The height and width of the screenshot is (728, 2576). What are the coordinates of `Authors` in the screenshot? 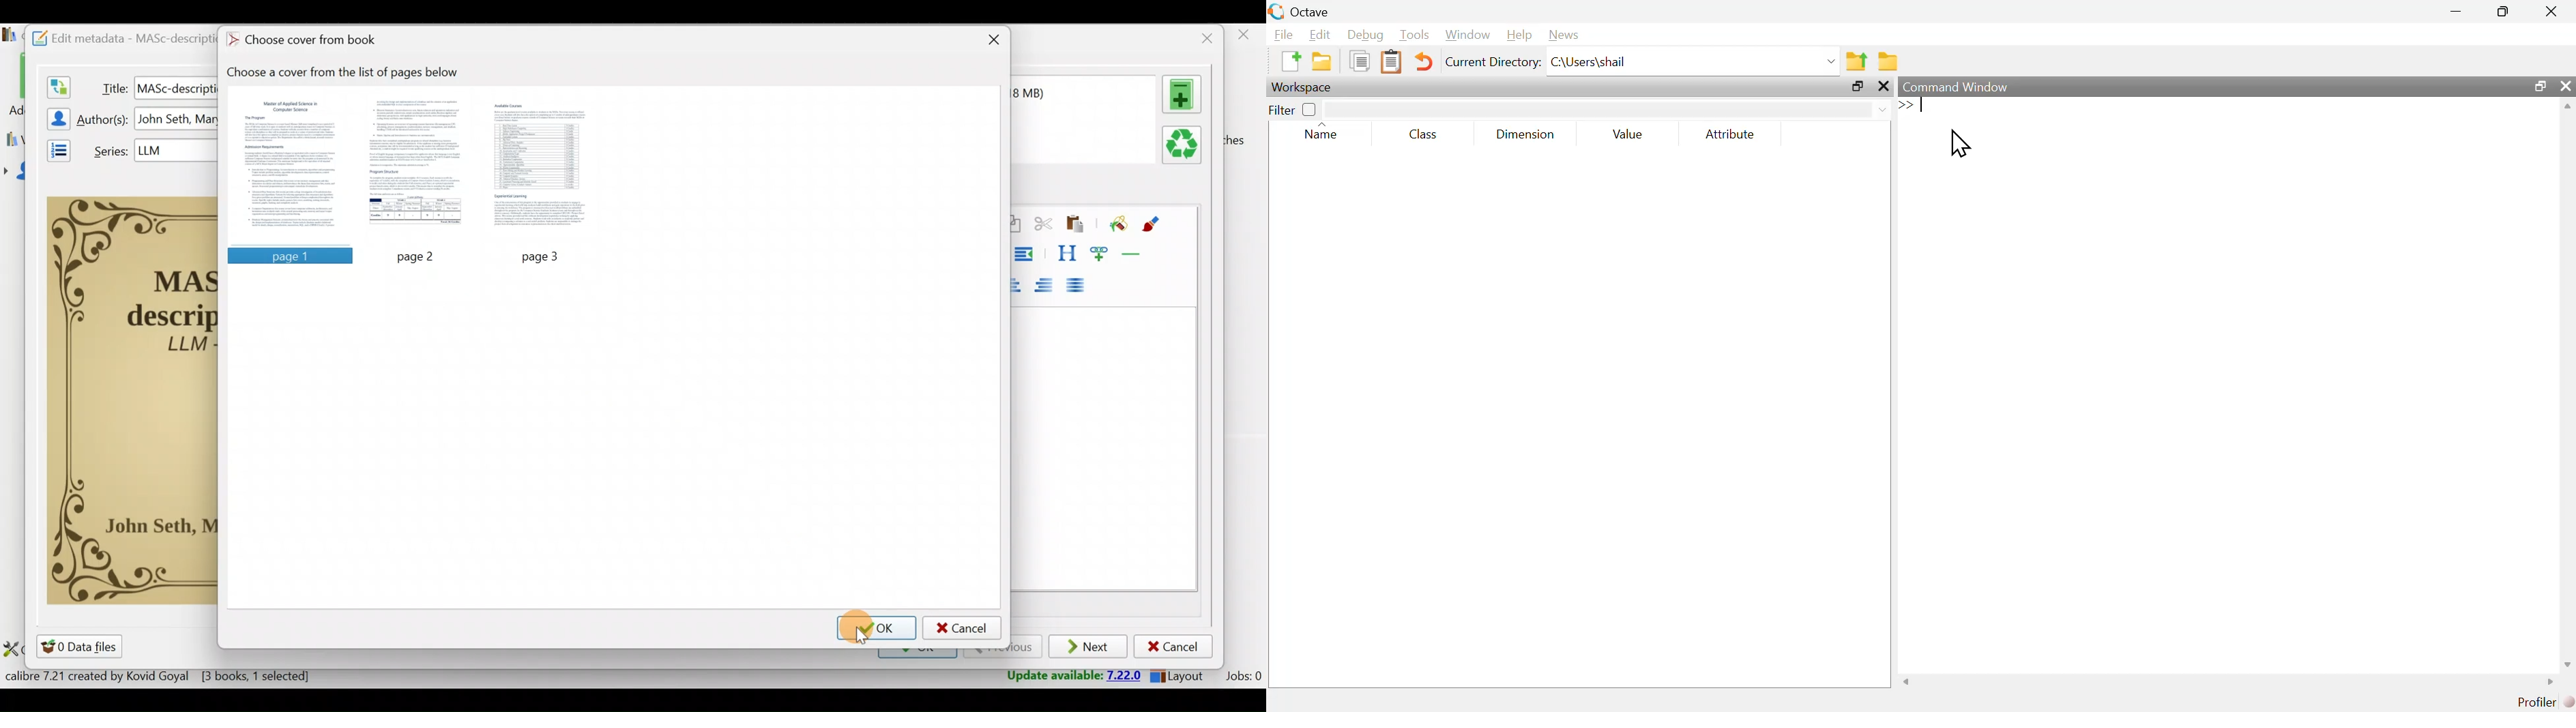 It's located at (104, 120).